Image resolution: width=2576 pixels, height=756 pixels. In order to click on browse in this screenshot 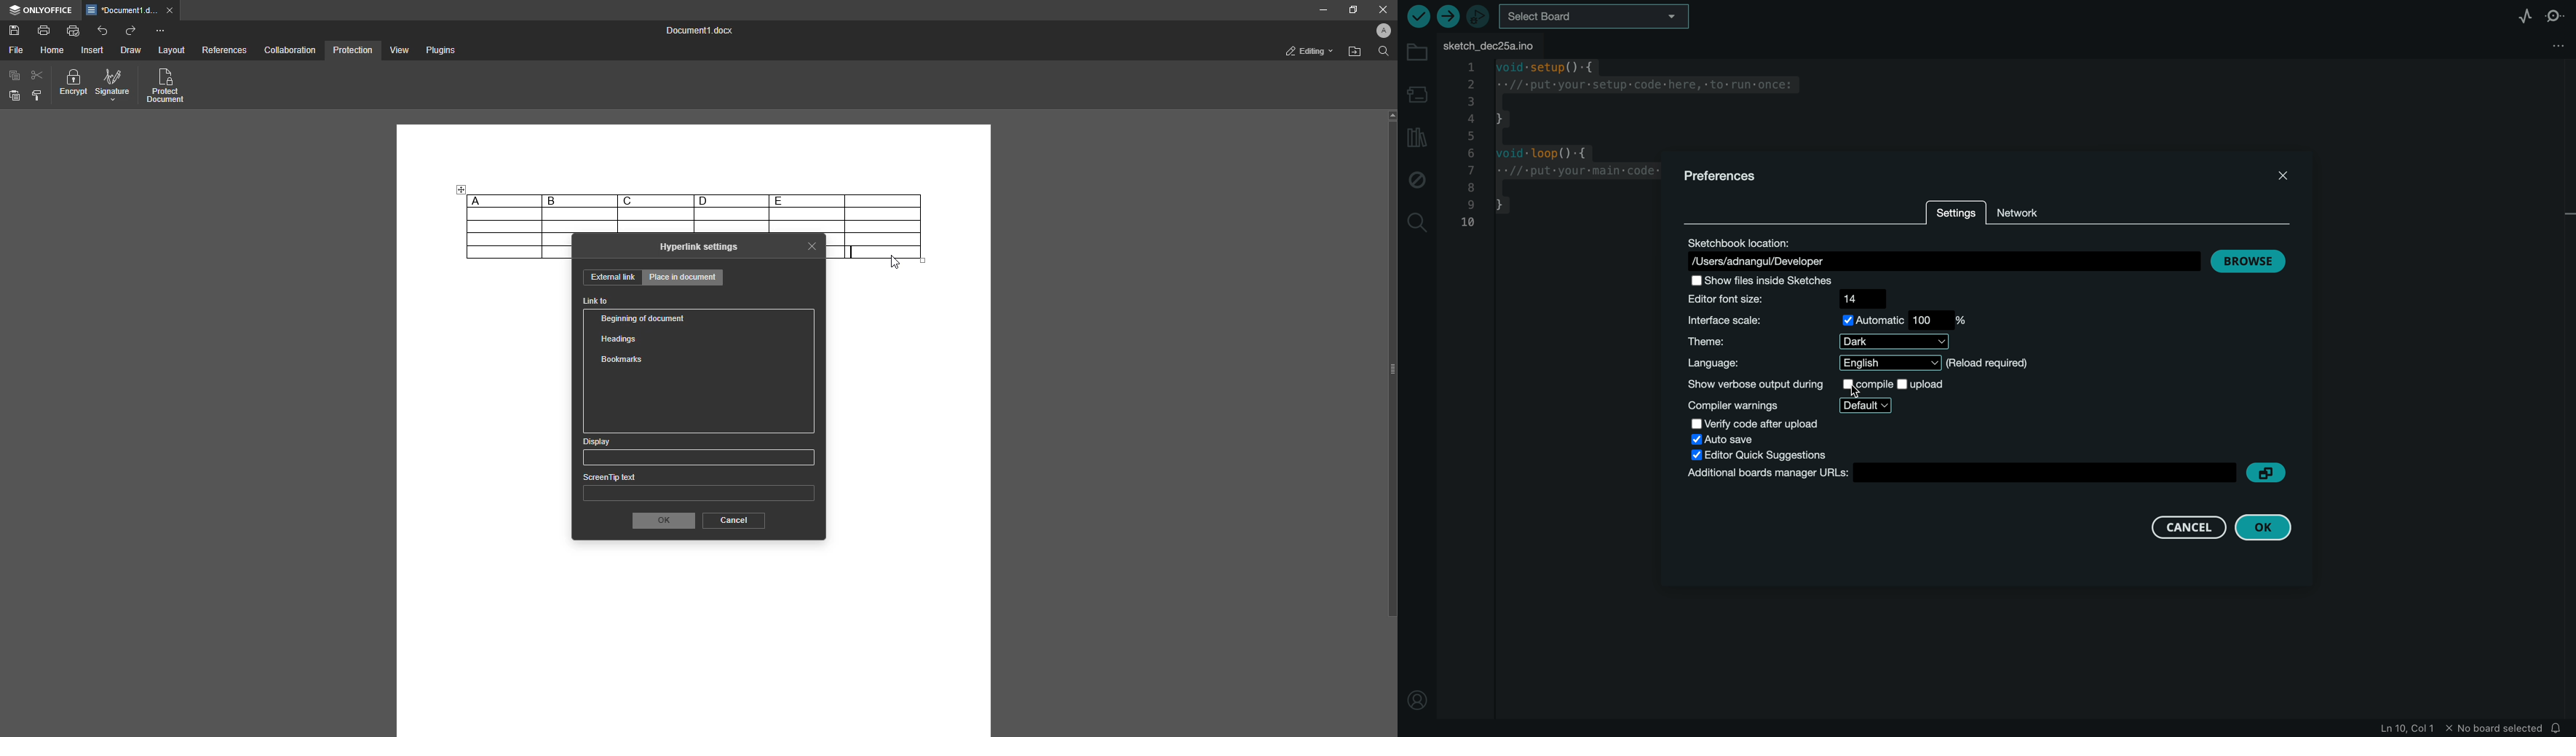, I will do `click(2249, 263)`.